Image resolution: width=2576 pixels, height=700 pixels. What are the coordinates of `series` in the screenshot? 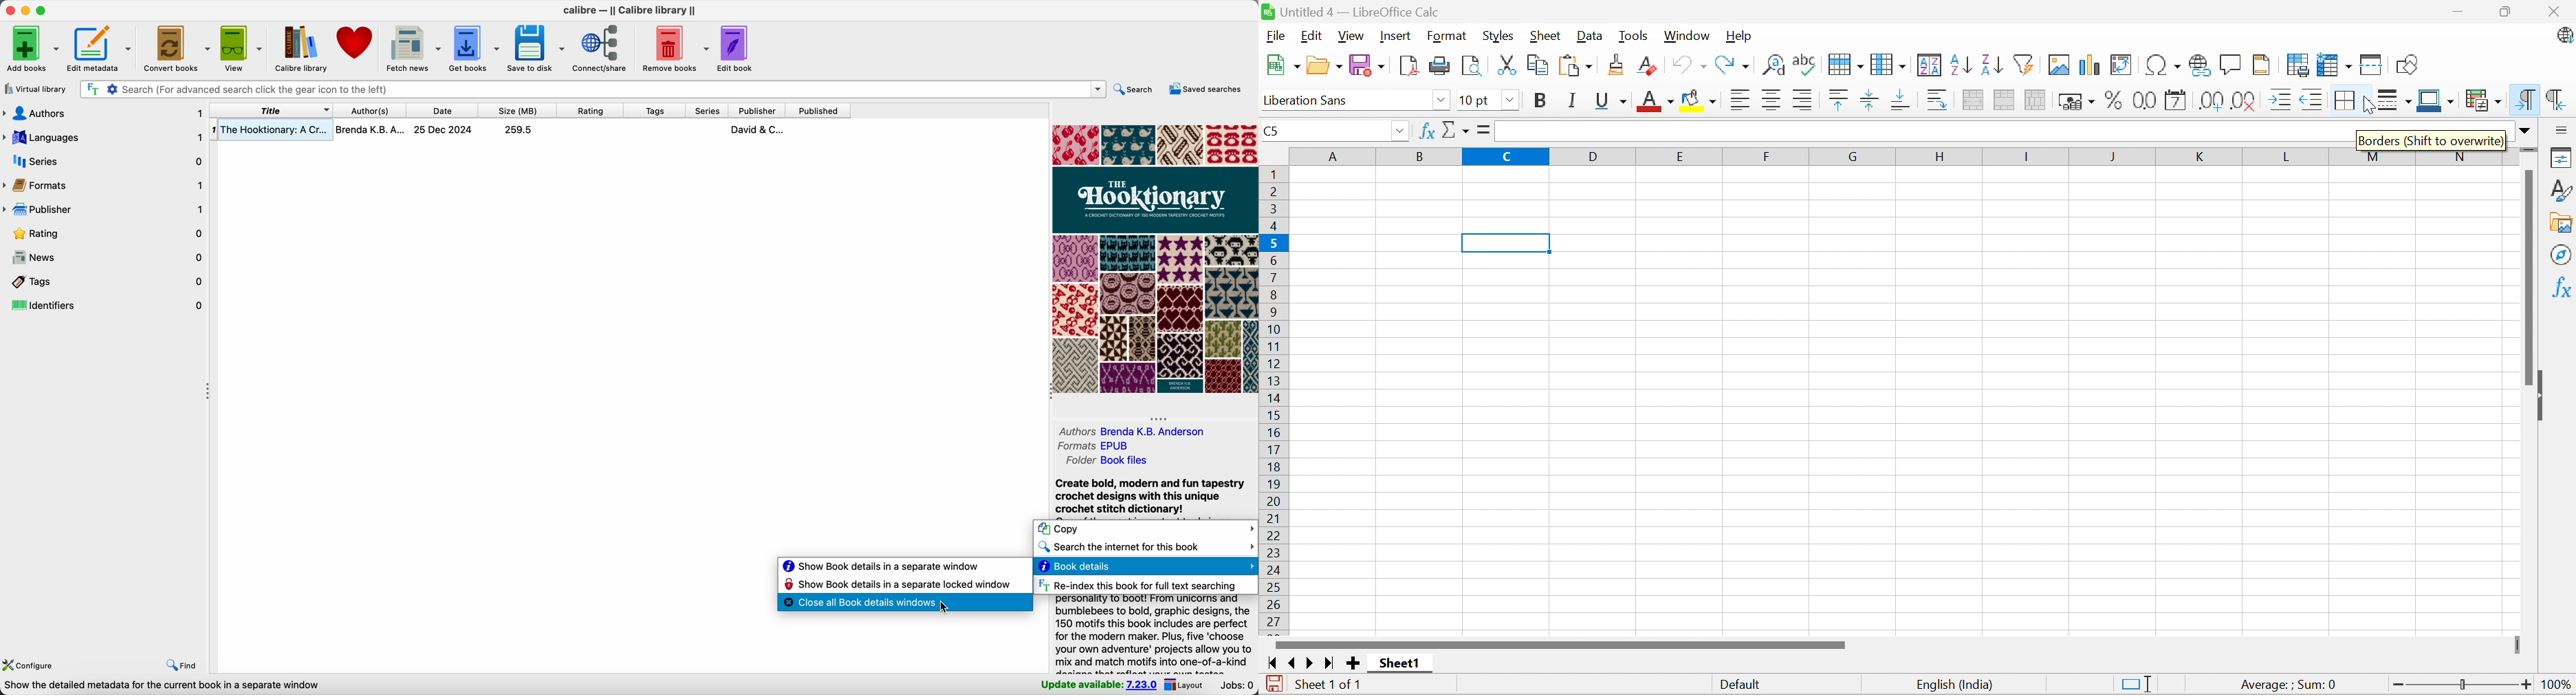 It's located at (706, 111).